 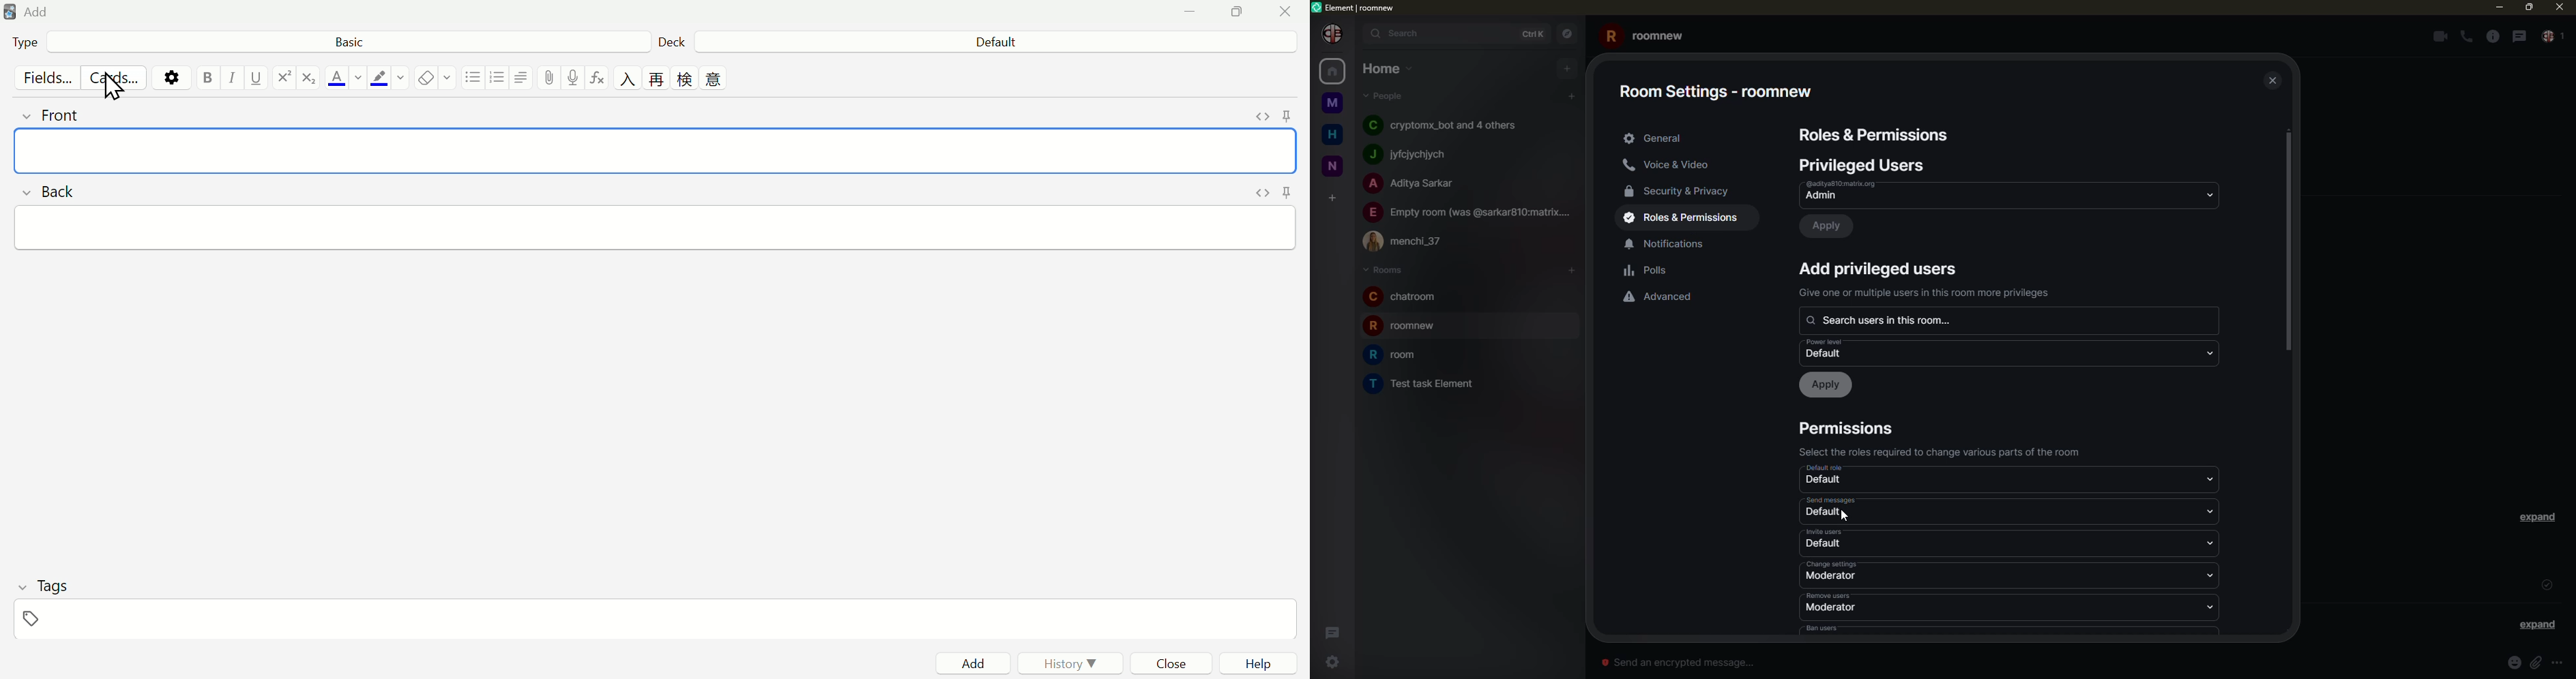 What do you see at coordinates (678, 40) in the screenshot?
I see `Deck` at bounding box center [678, 40].